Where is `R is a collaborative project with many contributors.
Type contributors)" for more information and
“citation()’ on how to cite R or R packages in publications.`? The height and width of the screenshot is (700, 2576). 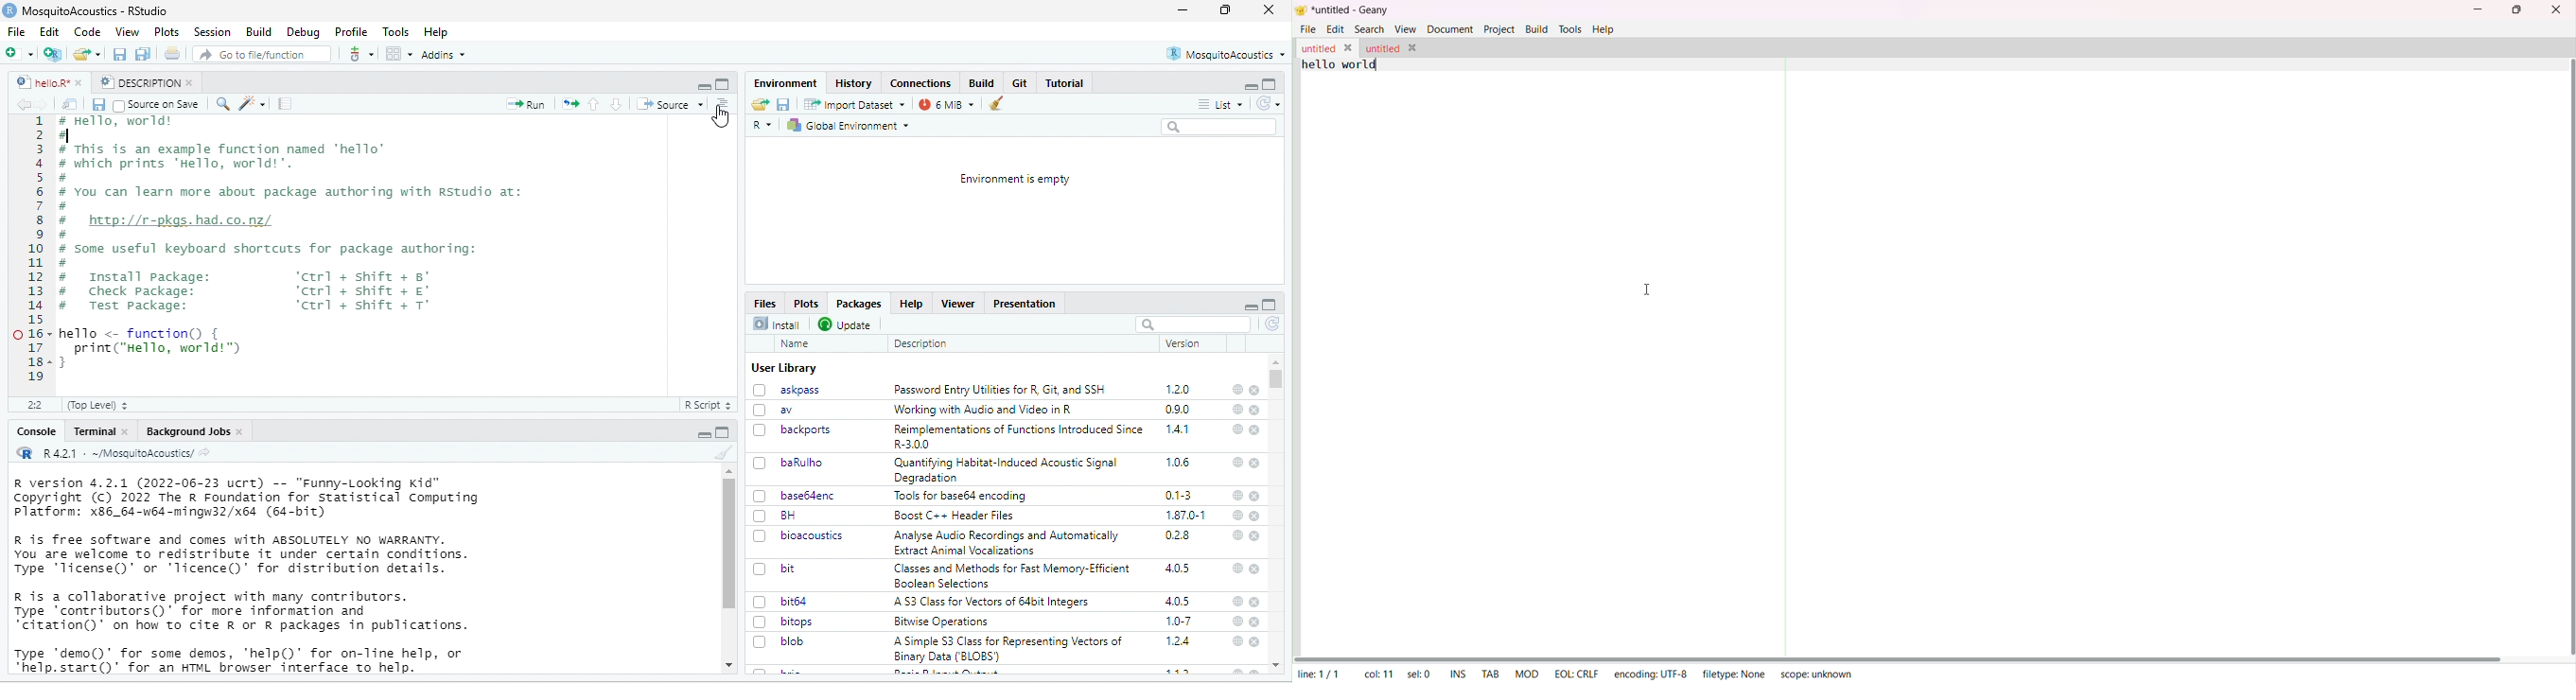 R is a collaborative project with many contributors.
Type contributors)" for more information and
“citation()’ on how to cite R or R packages in publications. is located at coordinates (241, 613).